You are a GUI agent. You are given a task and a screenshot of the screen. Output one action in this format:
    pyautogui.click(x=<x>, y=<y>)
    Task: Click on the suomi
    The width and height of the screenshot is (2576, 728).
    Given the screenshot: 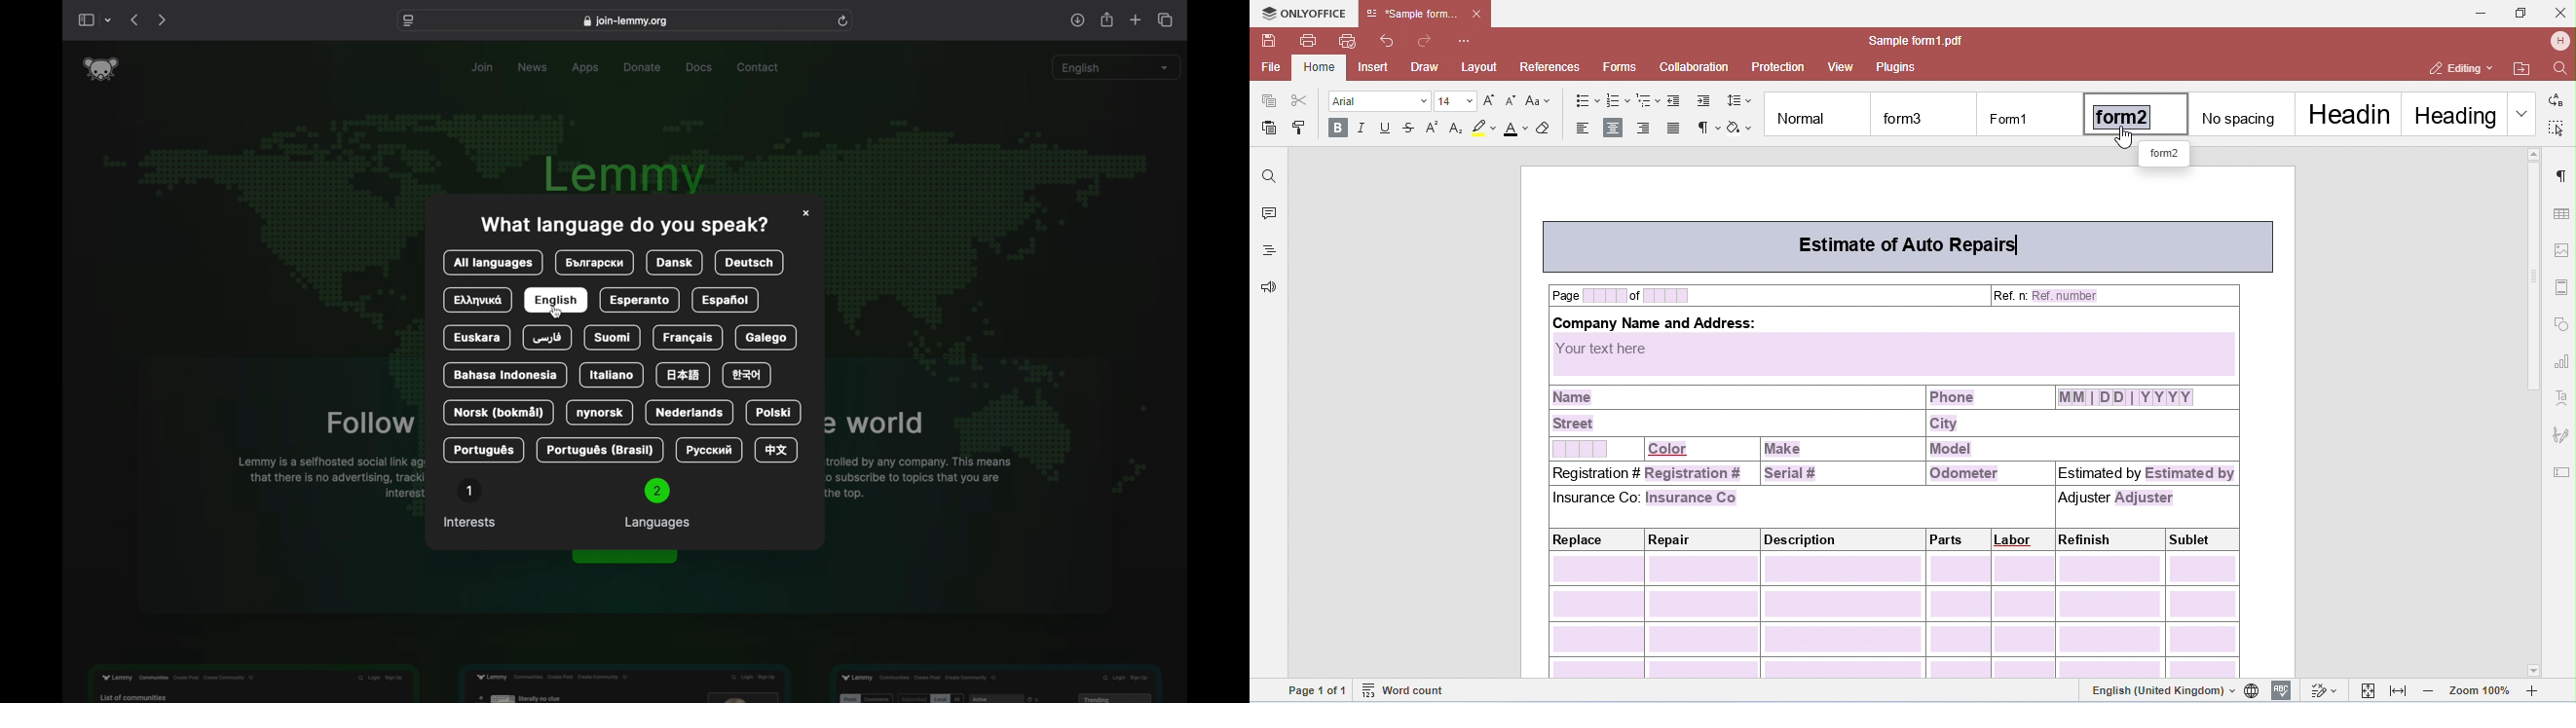 What is the action you would take?
    pyautogui.click(x=613, y=337)
    